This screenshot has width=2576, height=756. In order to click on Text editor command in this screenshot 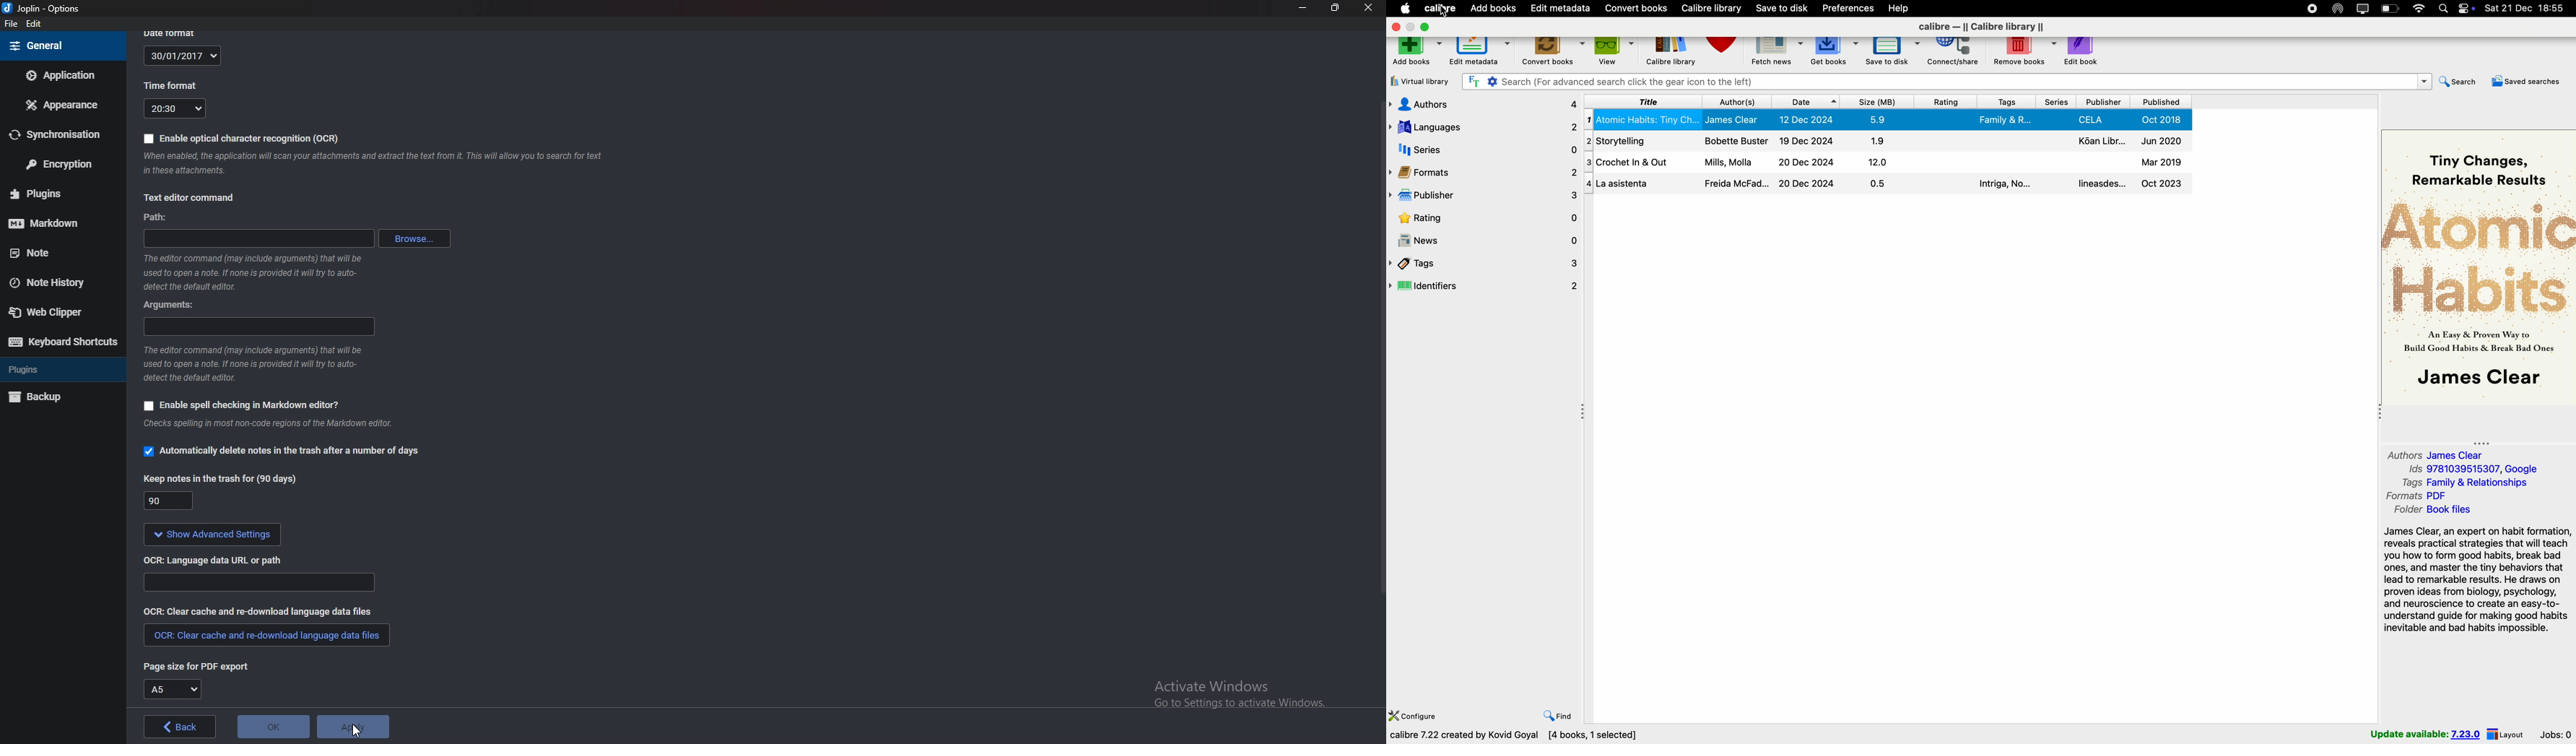, I will do `click(191, 198)`.